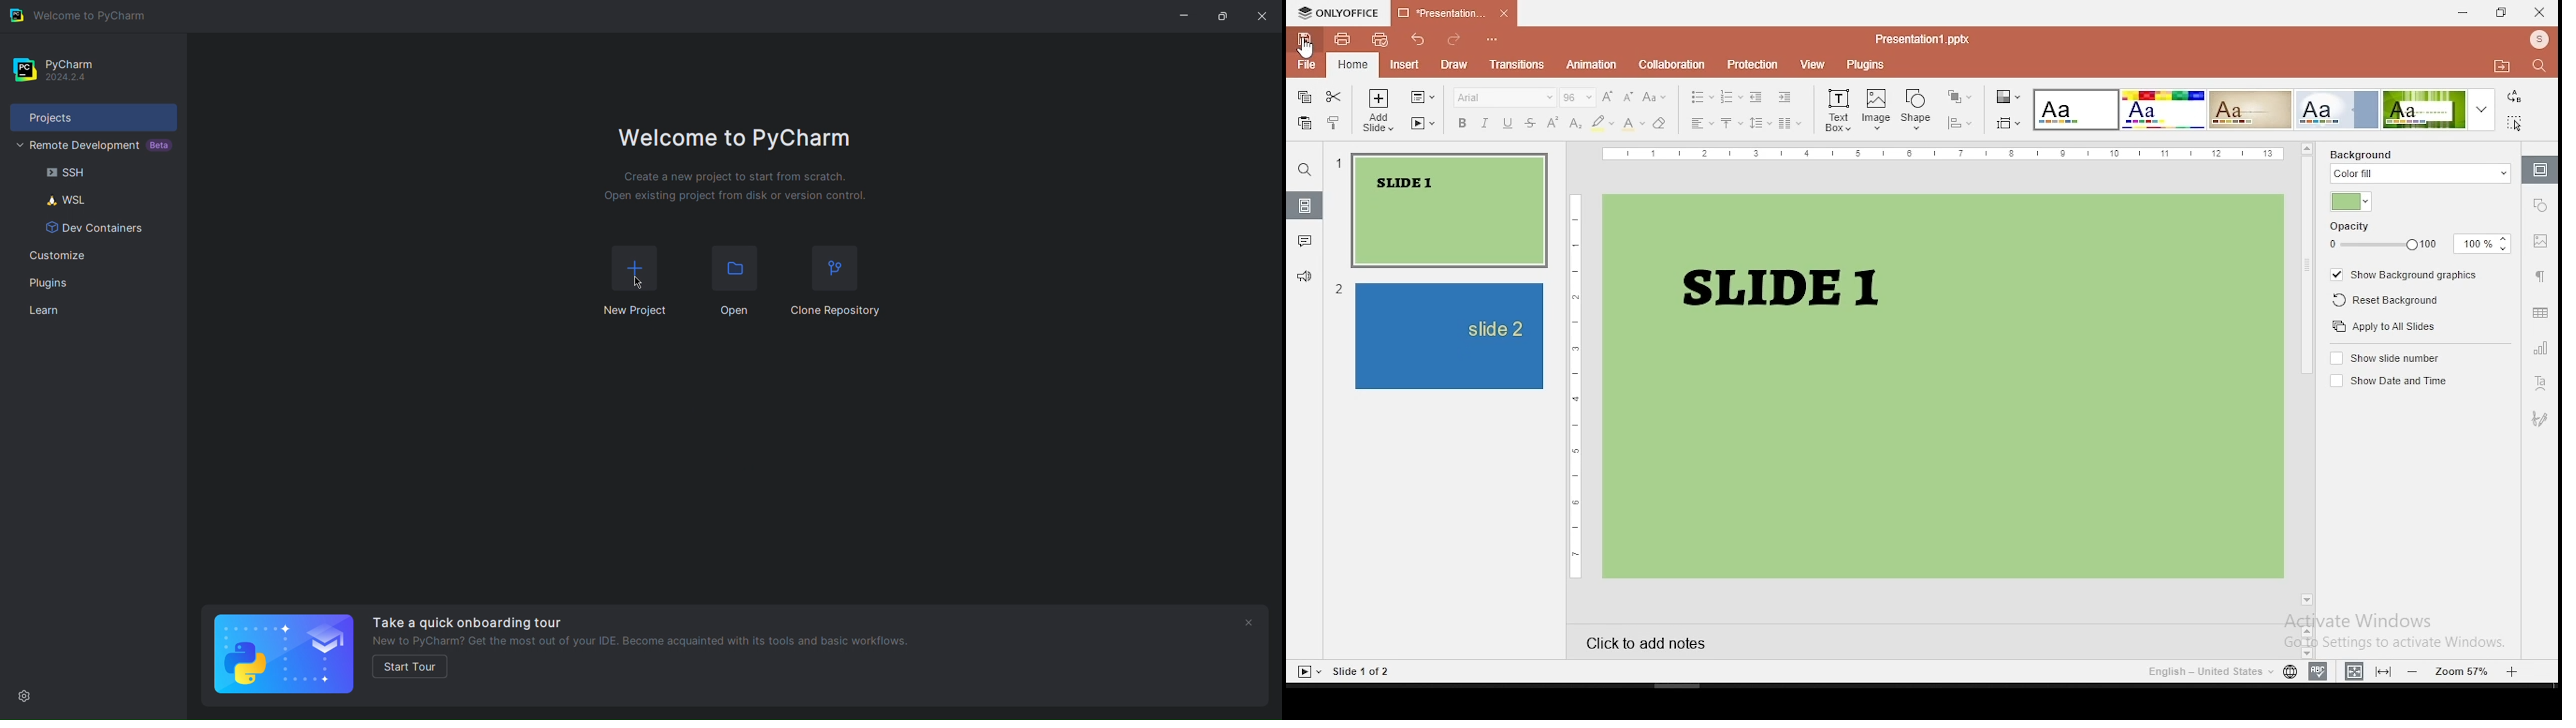  Describe the element at coordinates (92, 118) in the screenshot. I see `Projects` at that location.